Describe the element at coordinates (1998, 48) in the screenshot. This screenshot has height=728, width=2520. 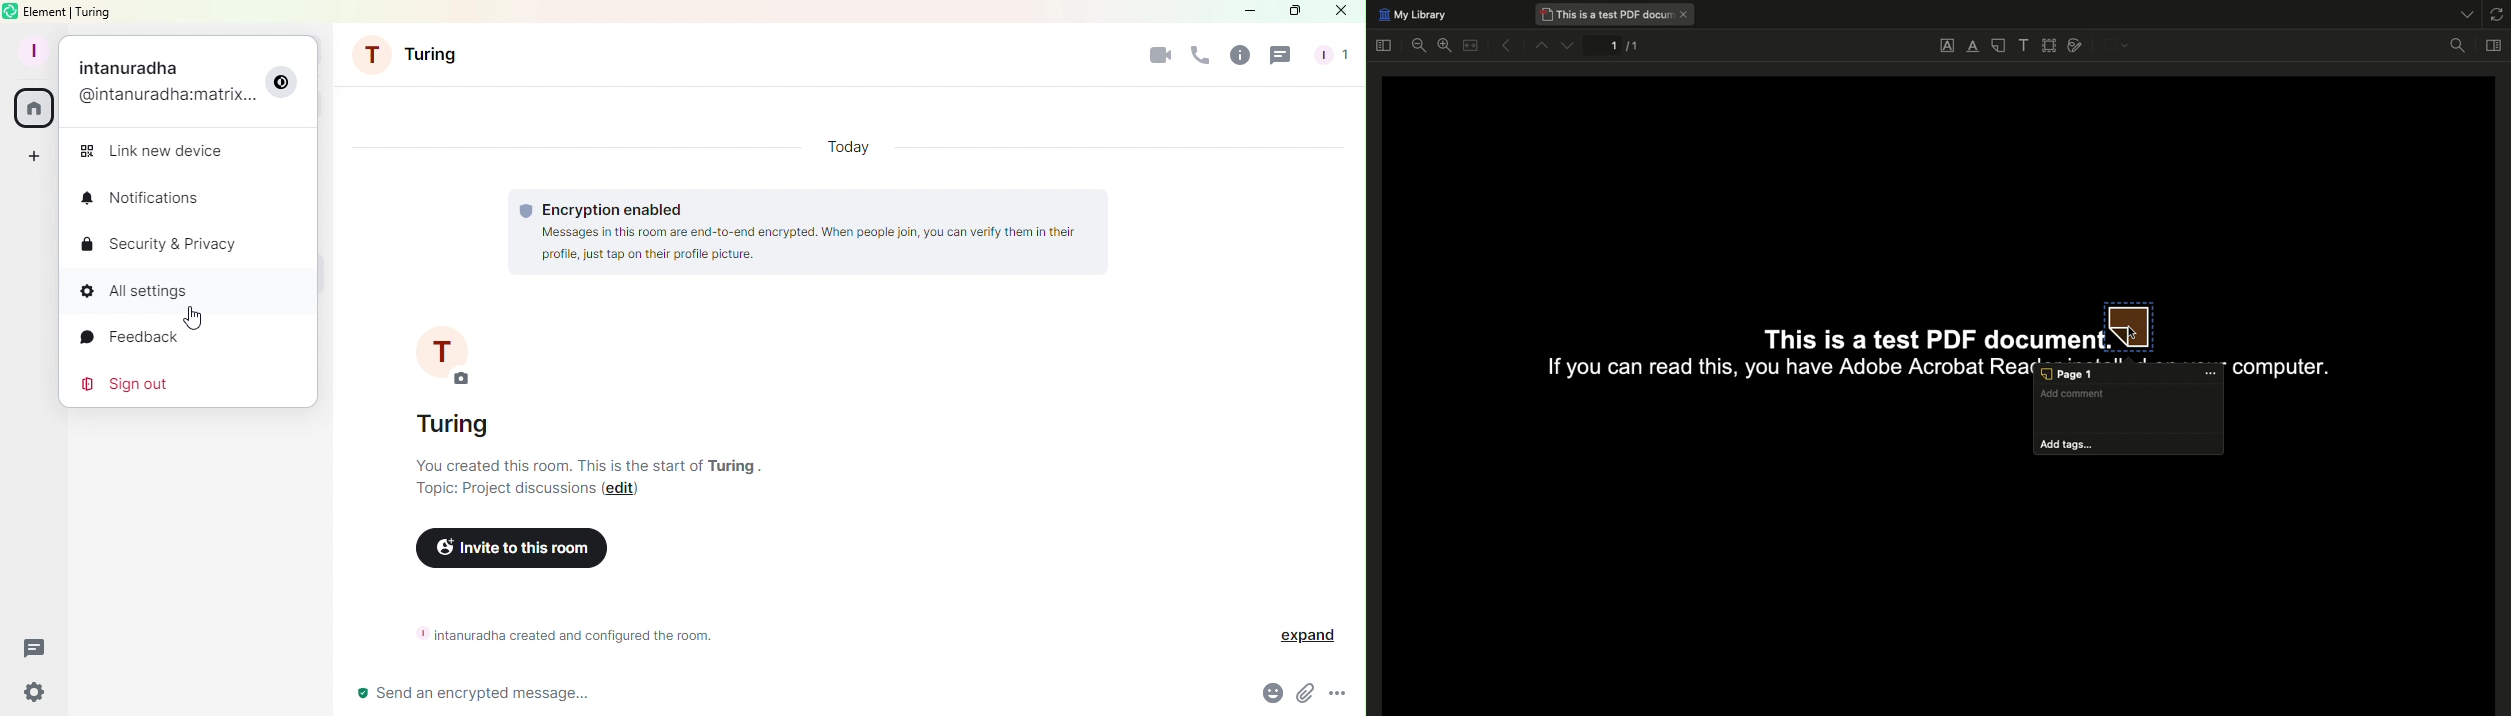
I see `Note annotation` at that location.